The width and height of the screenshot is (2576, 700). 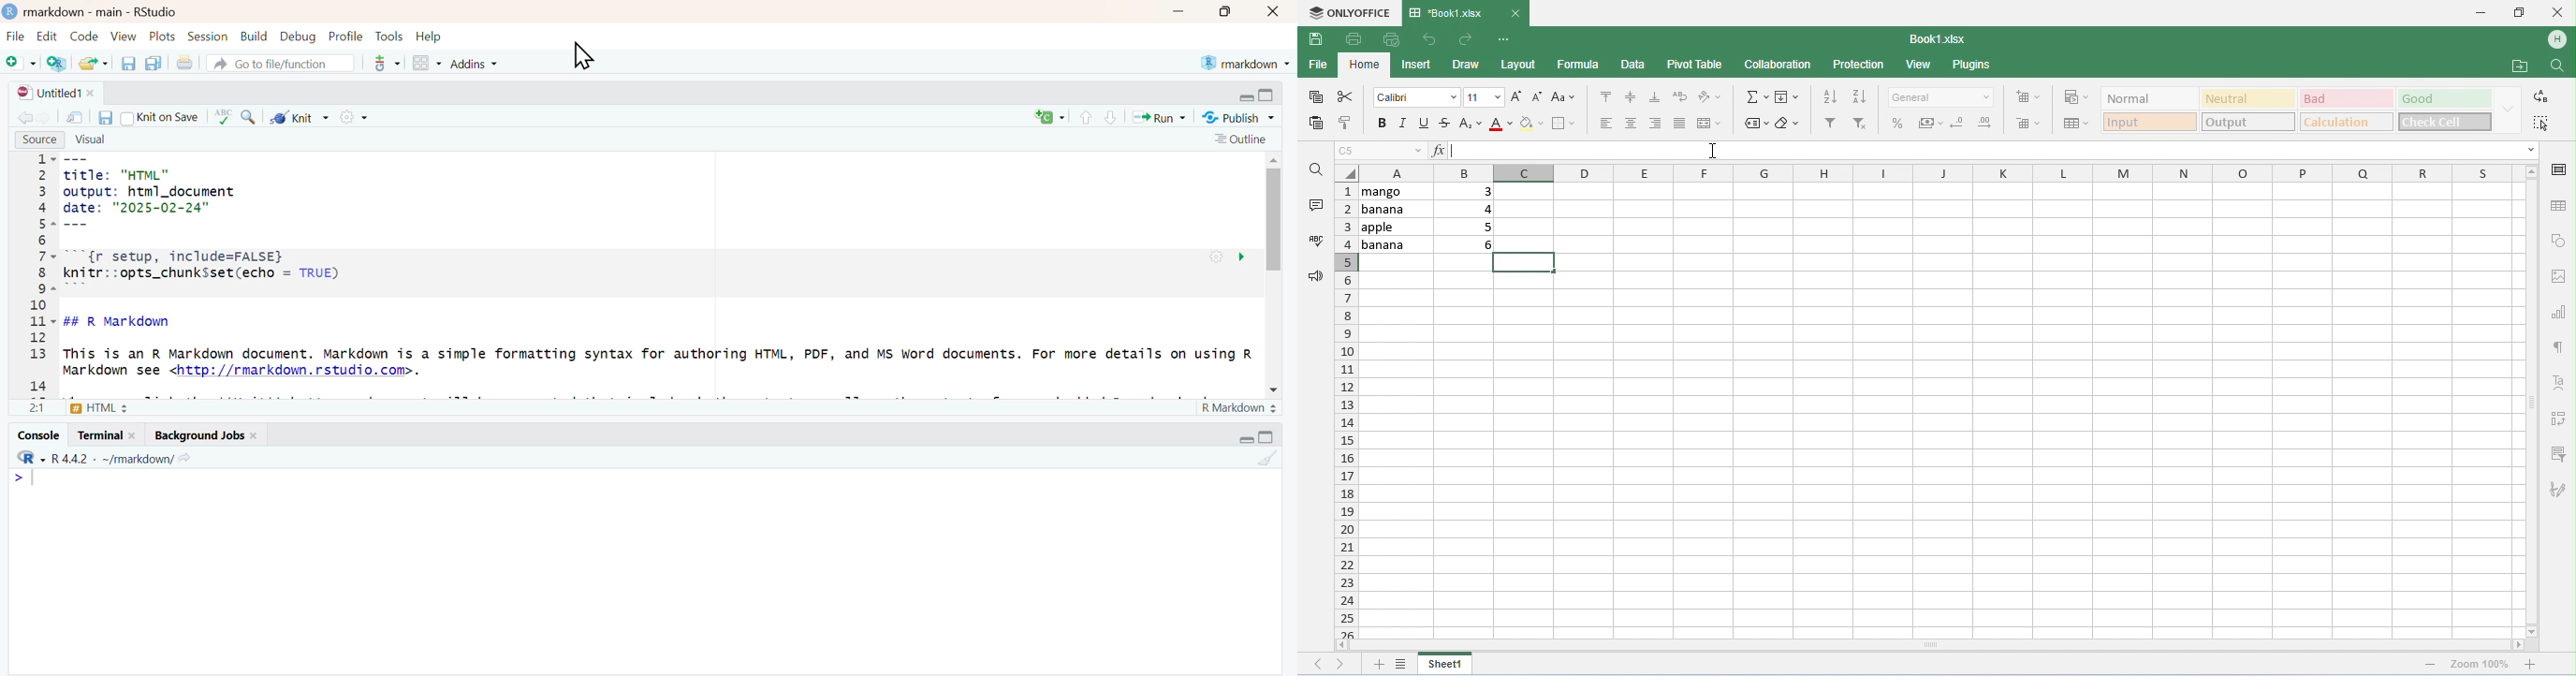 I want to click on sort ascending, so click(x=1828, y=96).